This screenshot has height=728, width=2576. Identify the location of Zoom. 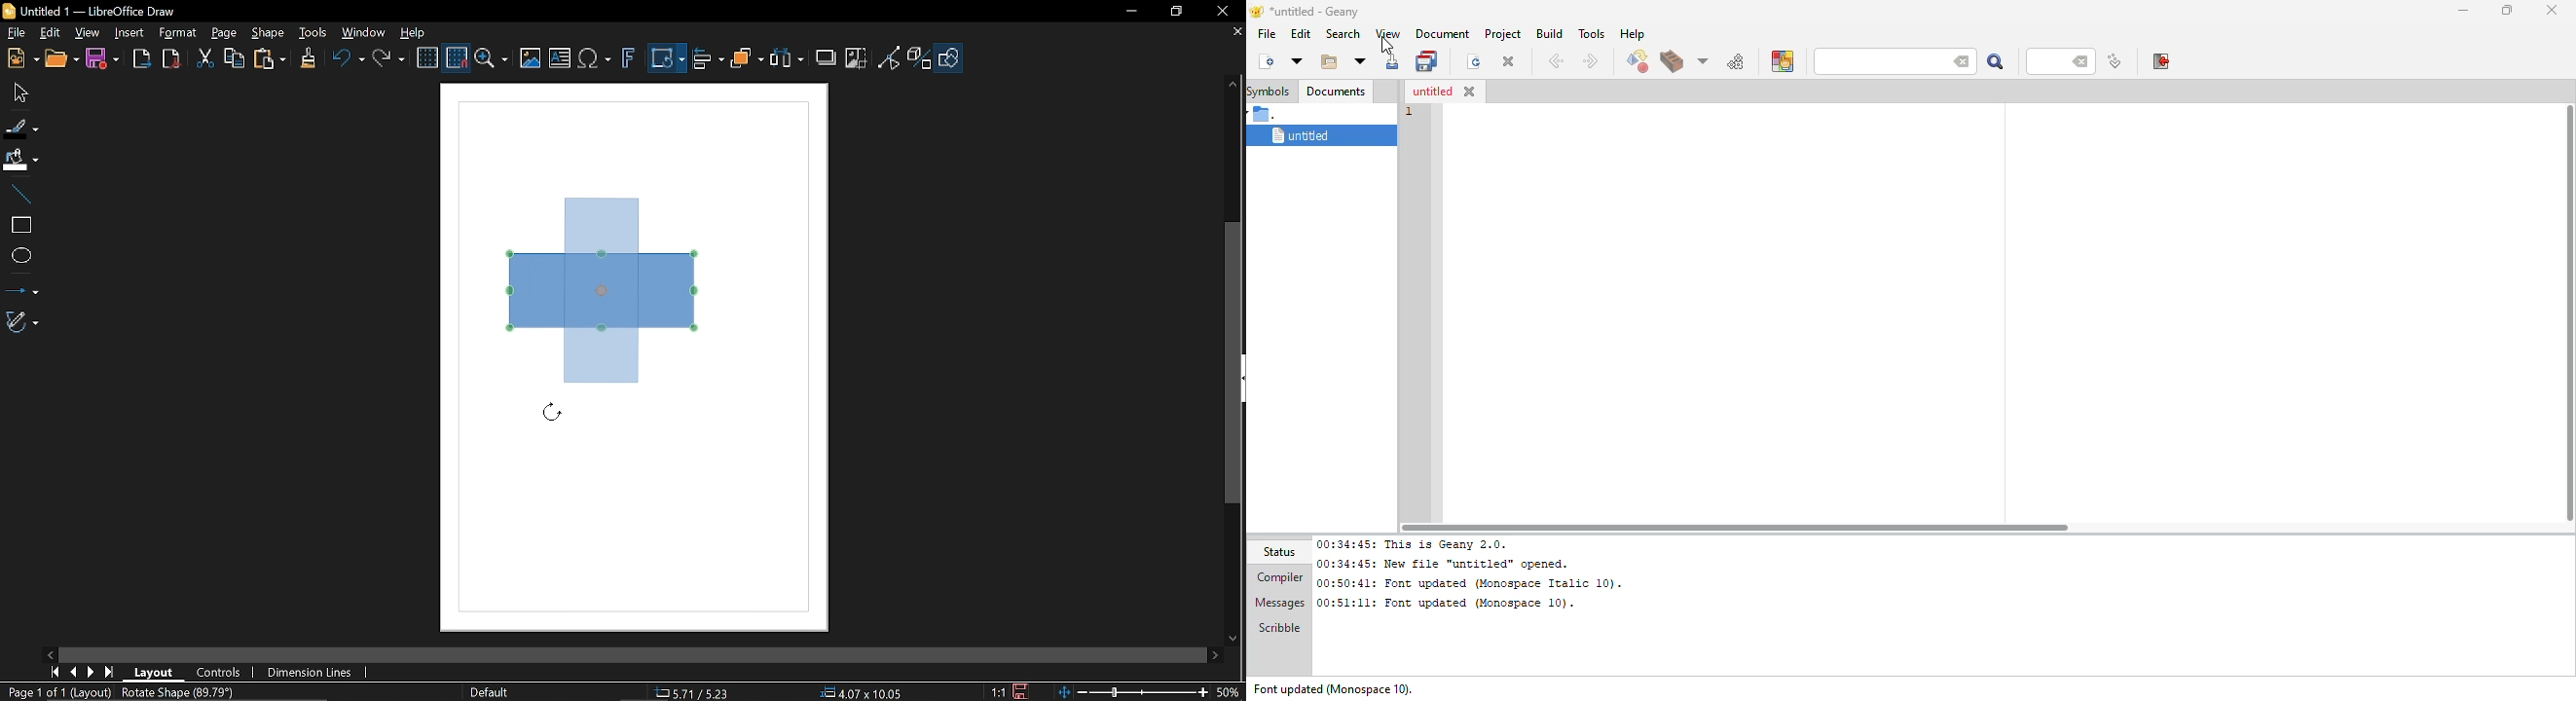
(492, 59).